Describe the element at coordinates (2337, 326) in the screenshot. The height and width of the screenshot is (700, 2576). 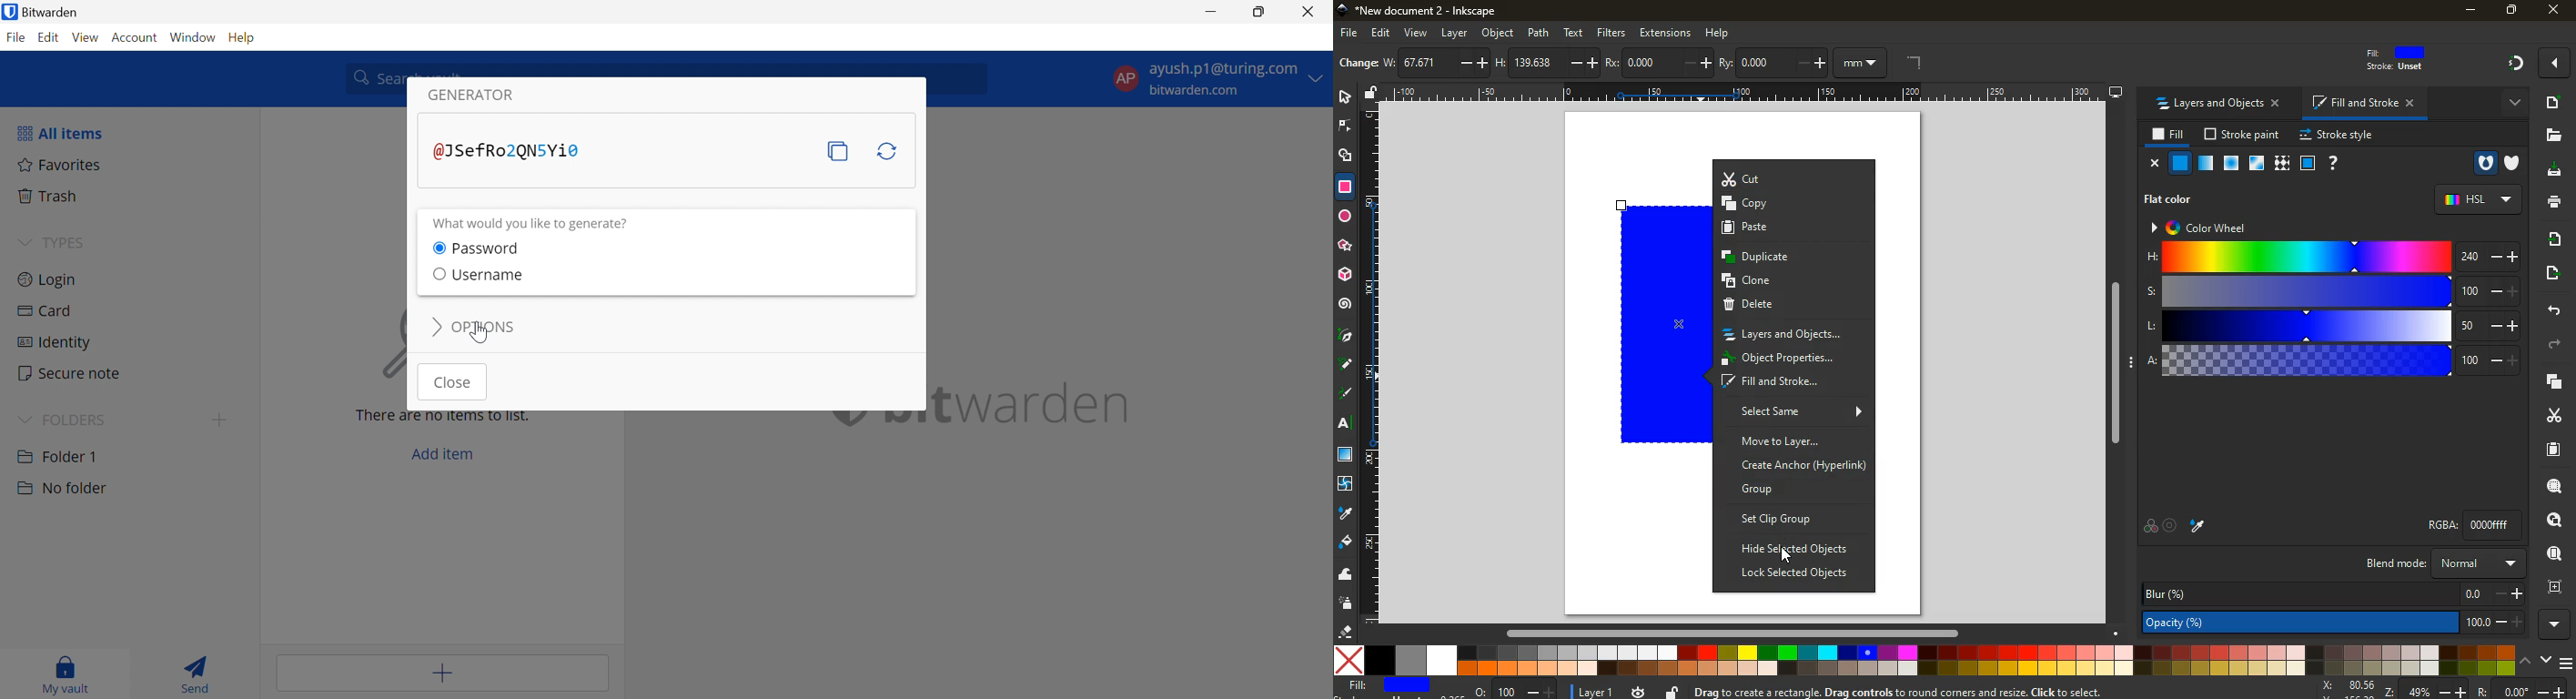
I see `l` at that location.